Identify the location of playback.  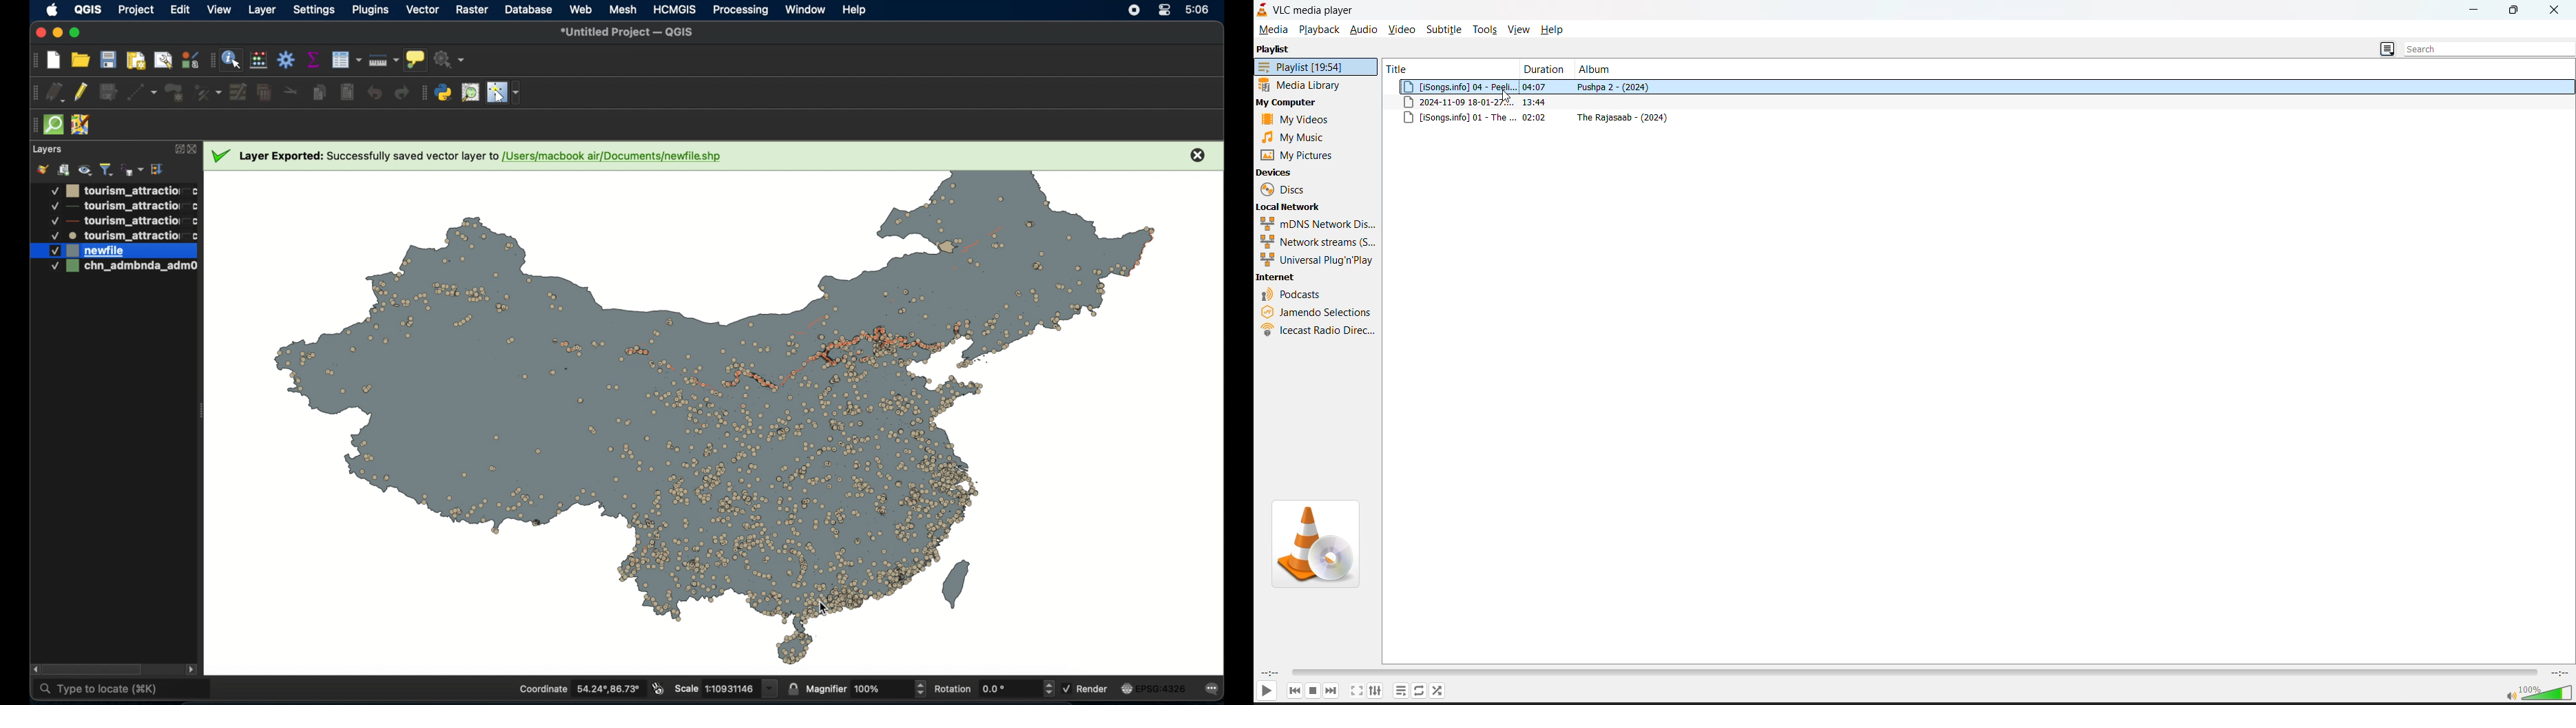
(1320, 30).